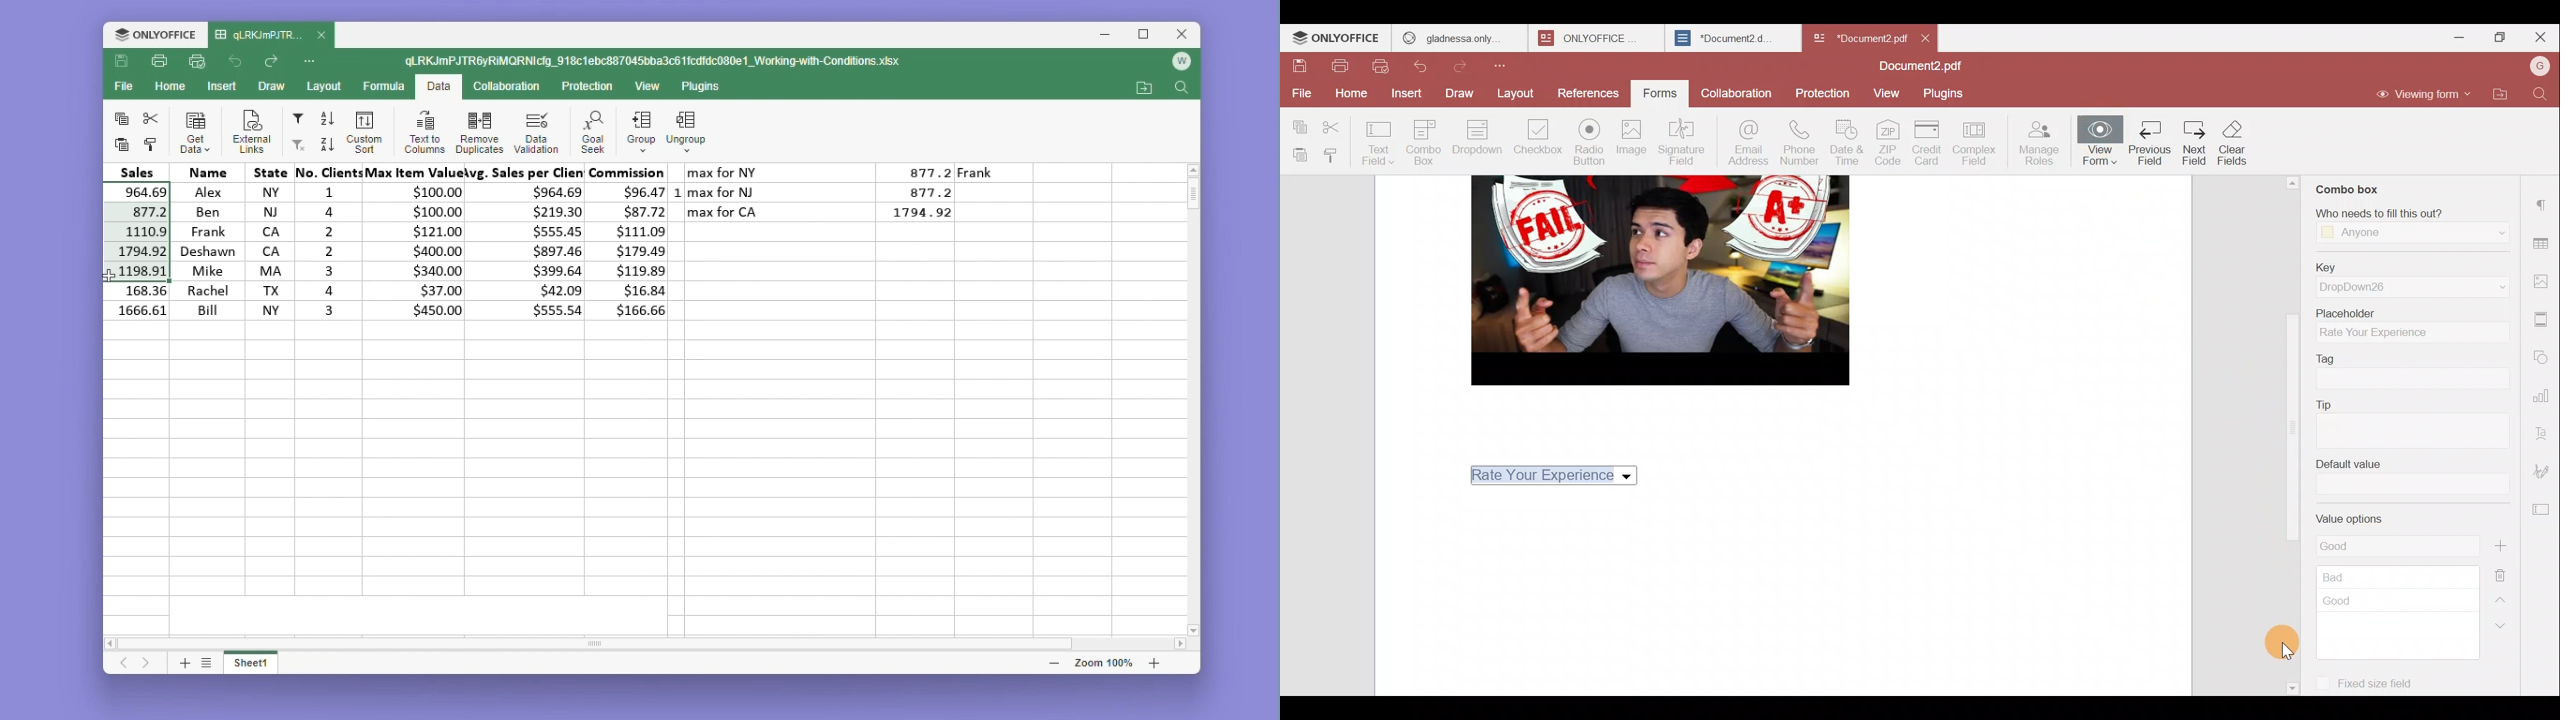 Image resolution: width=2576 pixels, height=728 pixels. I want to click on View form, so click(2099, 141).